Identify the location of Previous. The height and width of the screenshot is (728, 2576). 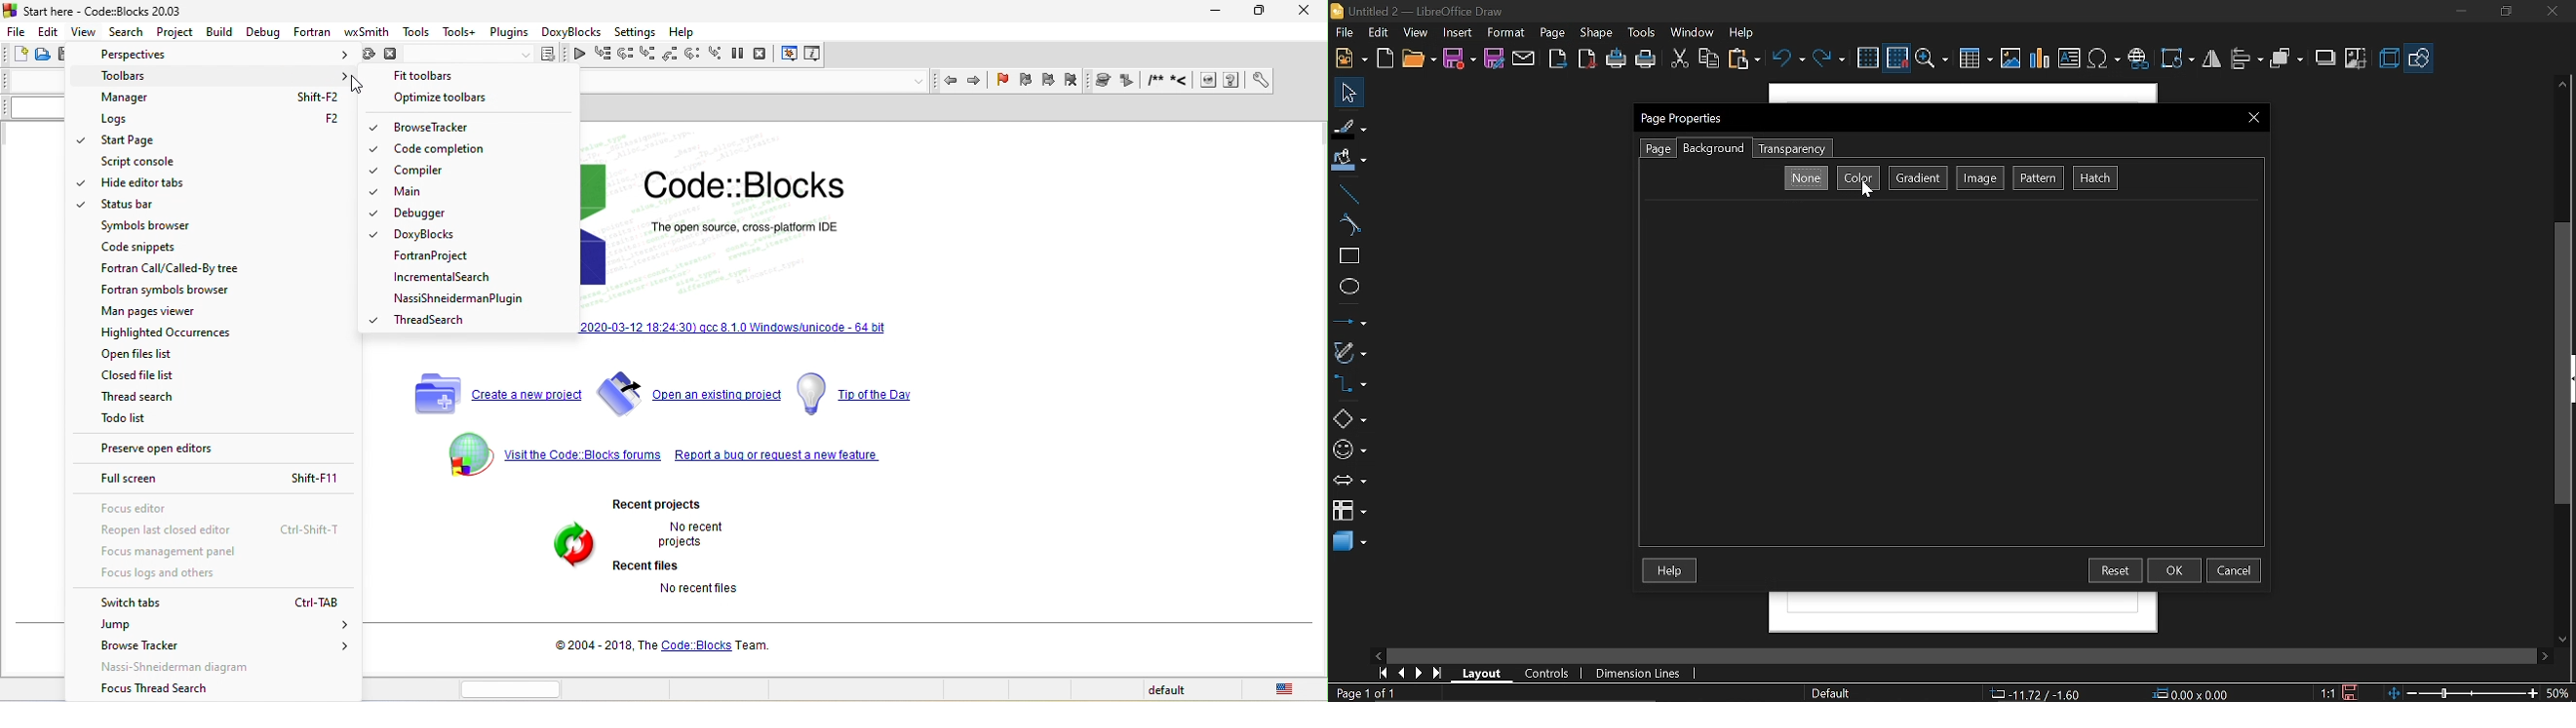
(1403, 674).